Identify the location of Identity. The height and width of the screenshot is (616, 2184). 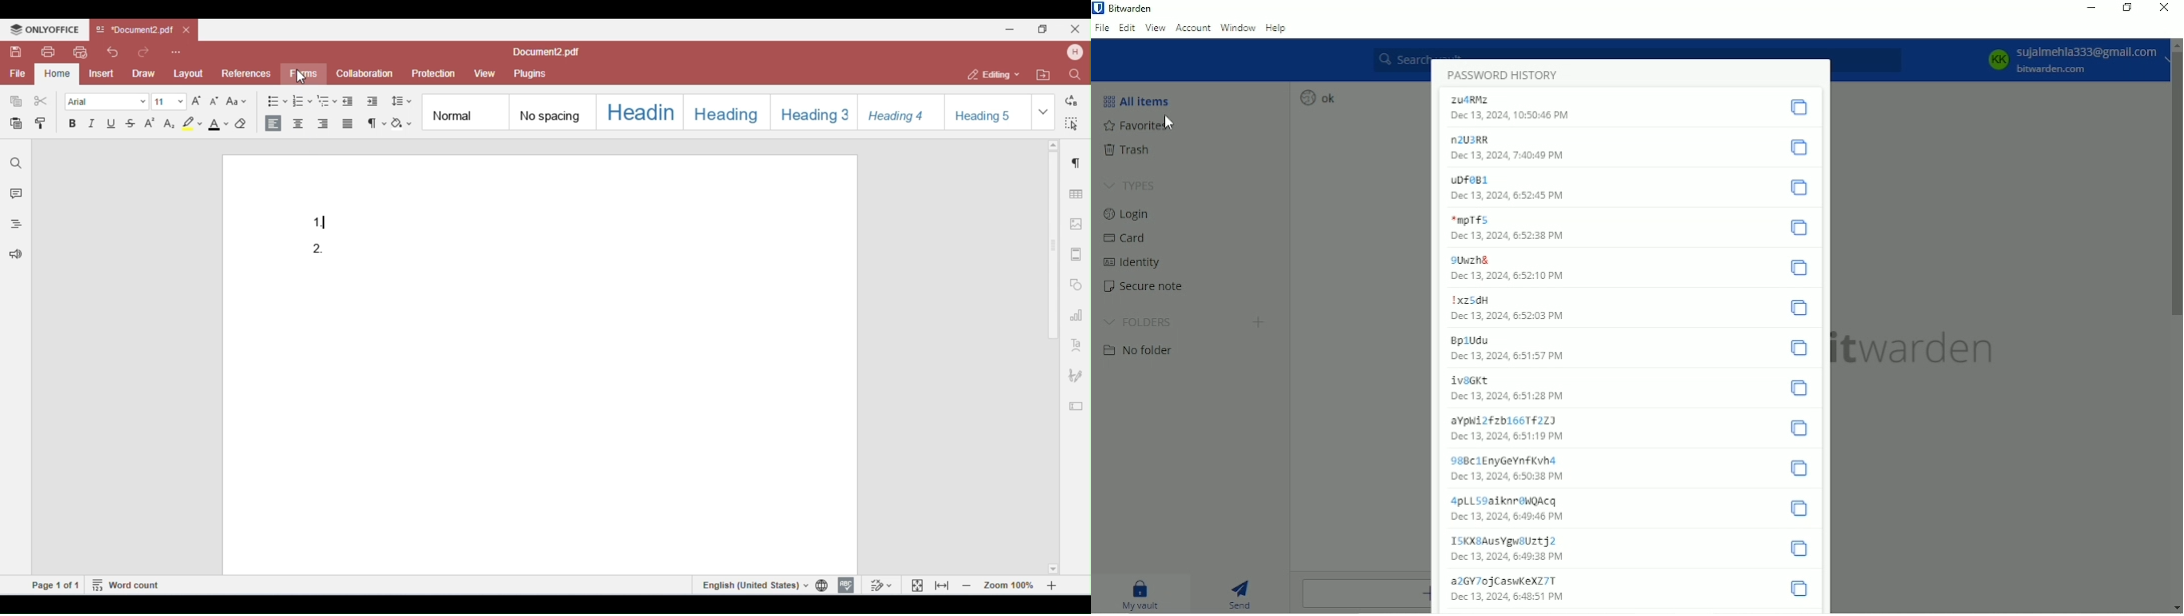
(1133, 262).